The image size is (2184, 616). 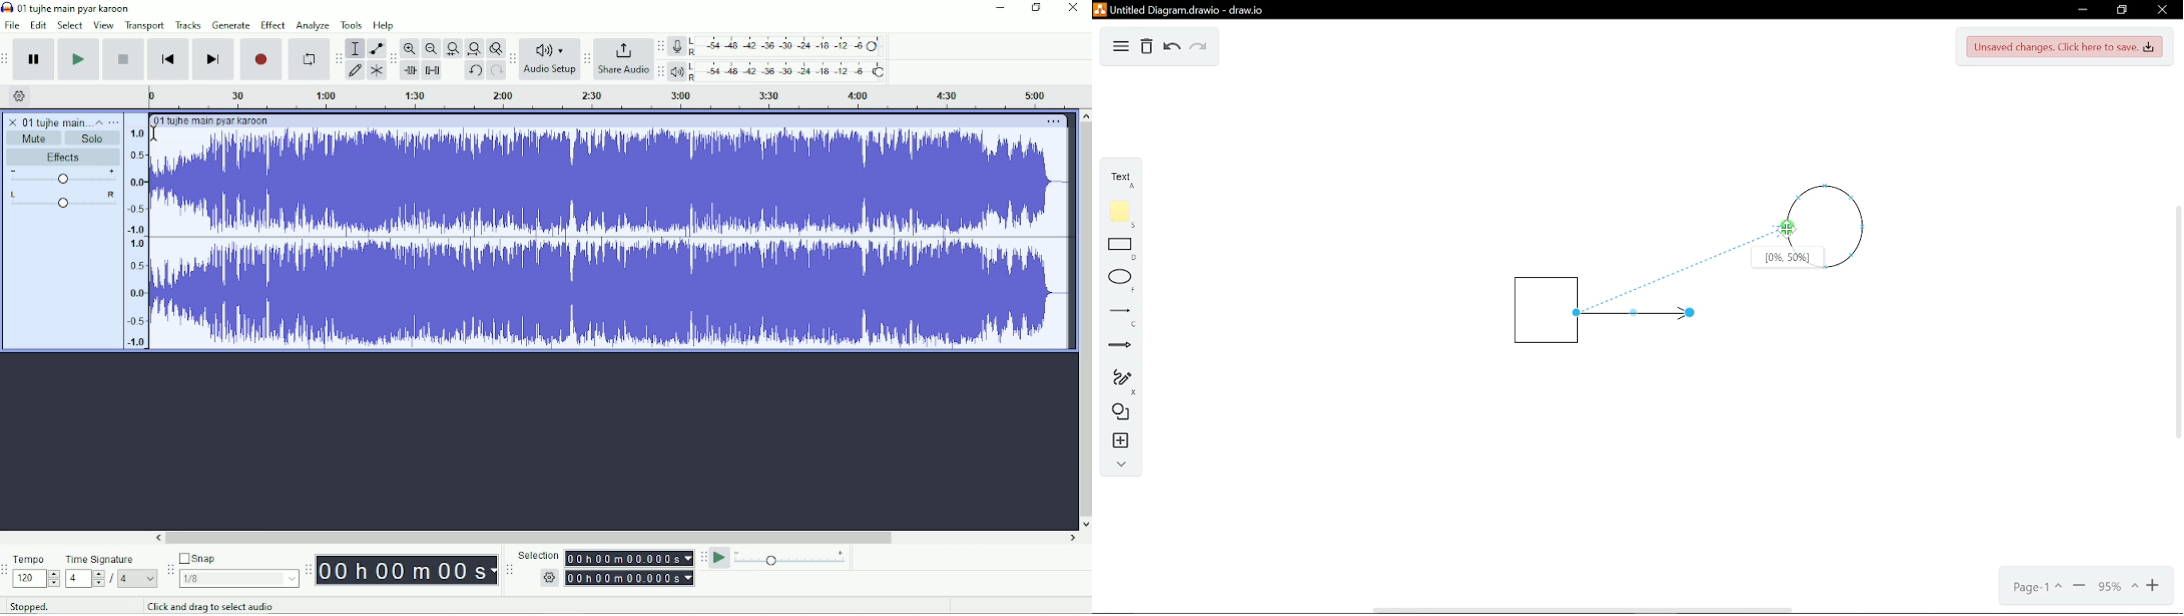 What do you see at coordinates (94, 139) in the screenshot?
I see `Solo` at bounding box center [94, 139].